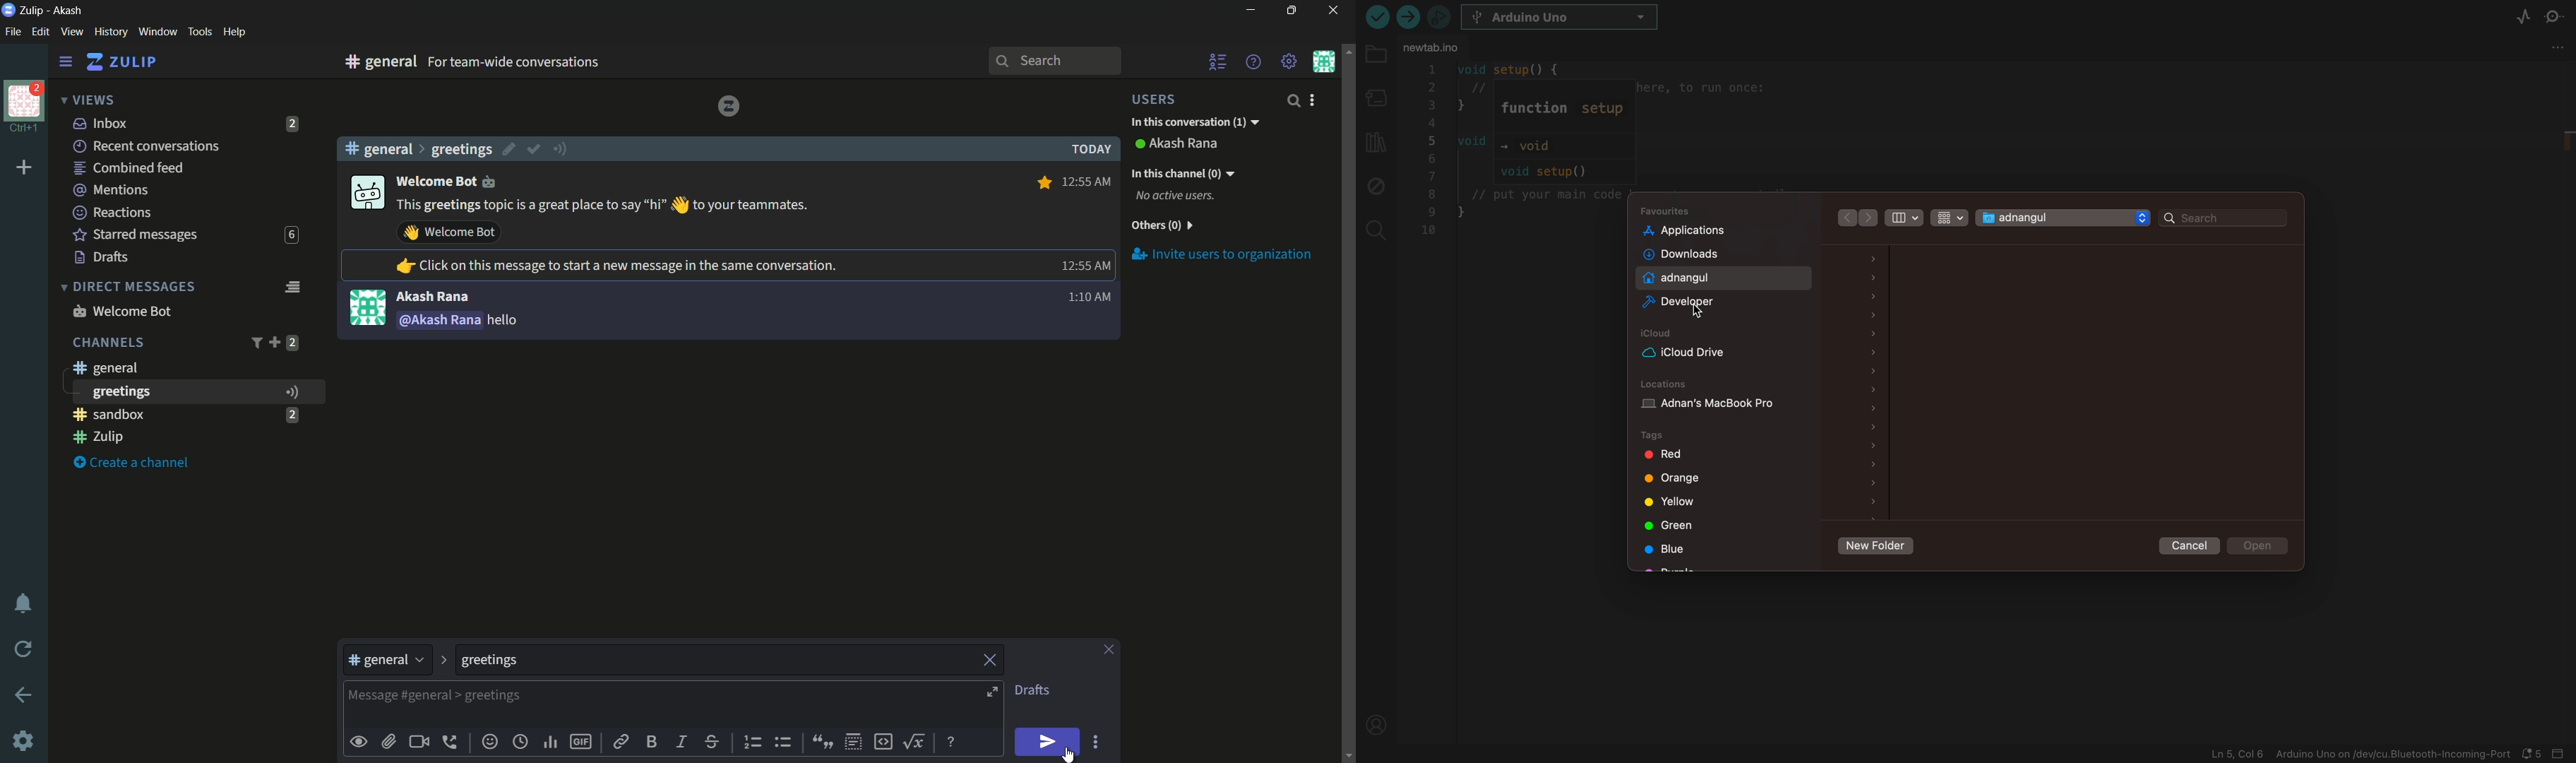 This screenshot has height=784, width=2576. What do you see at coordinates (1347, 755) in the screenshot?
I see `scroll down` at bounding box center [1347, 755].